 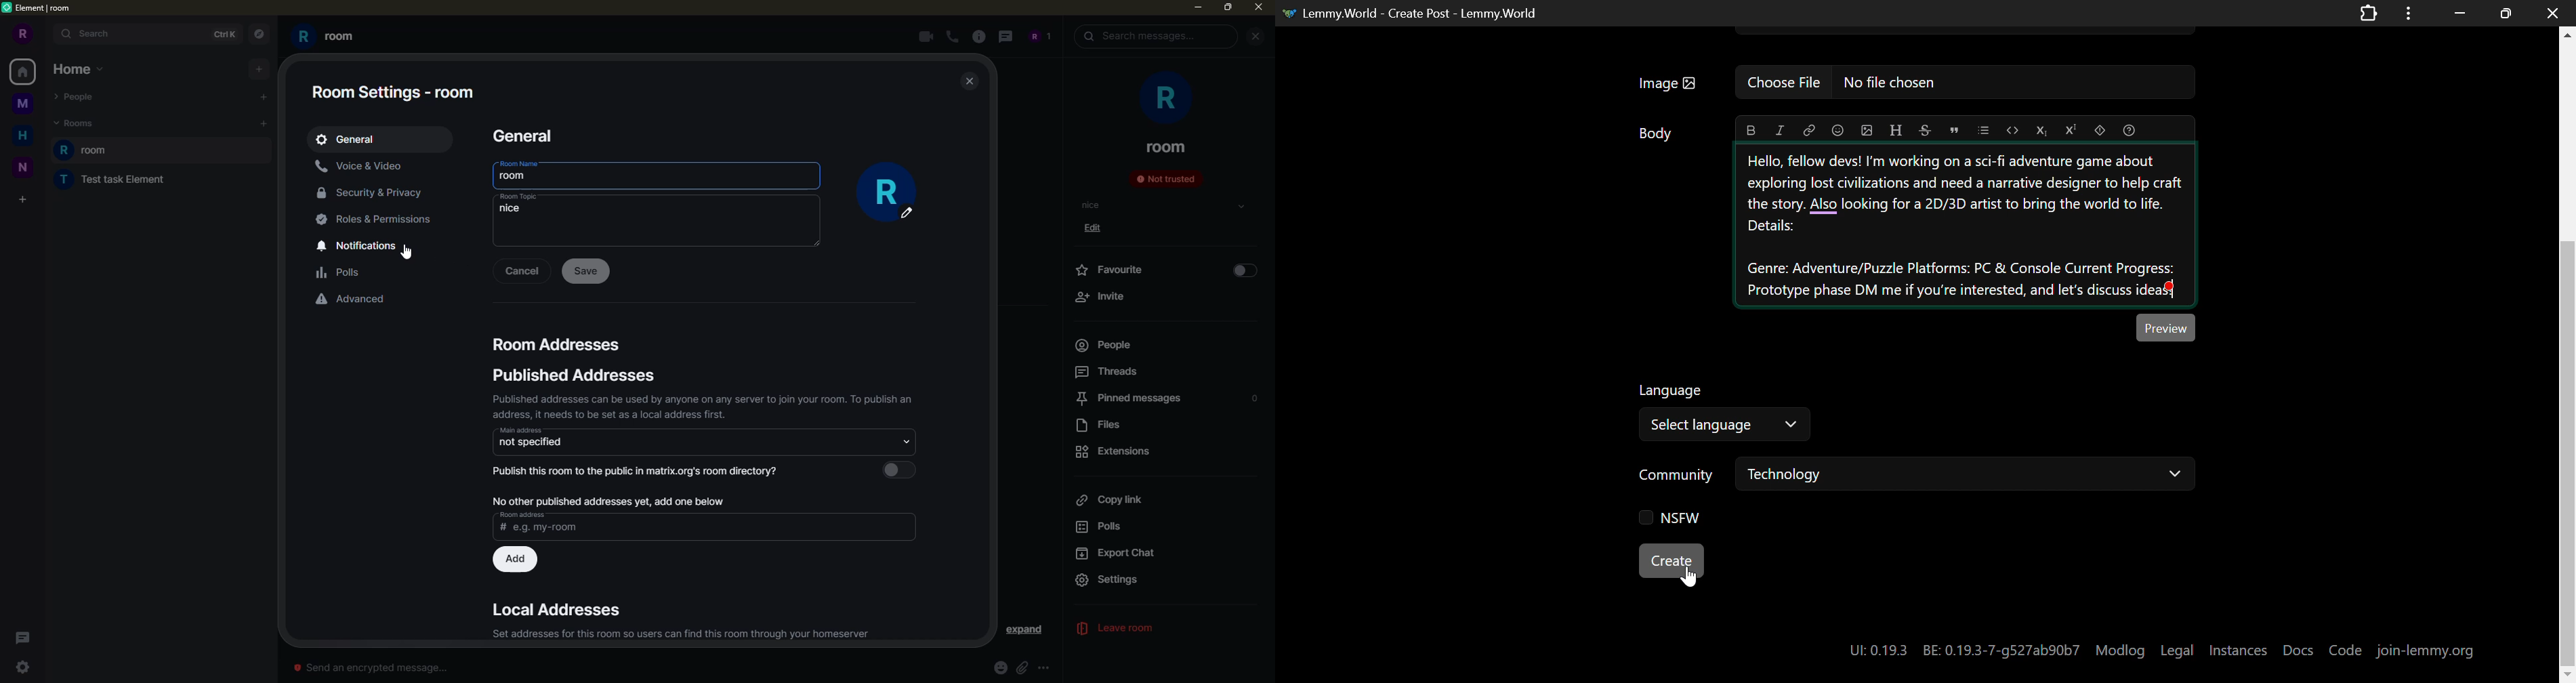 I want to click on Legal, so click(x=2179, y=647).